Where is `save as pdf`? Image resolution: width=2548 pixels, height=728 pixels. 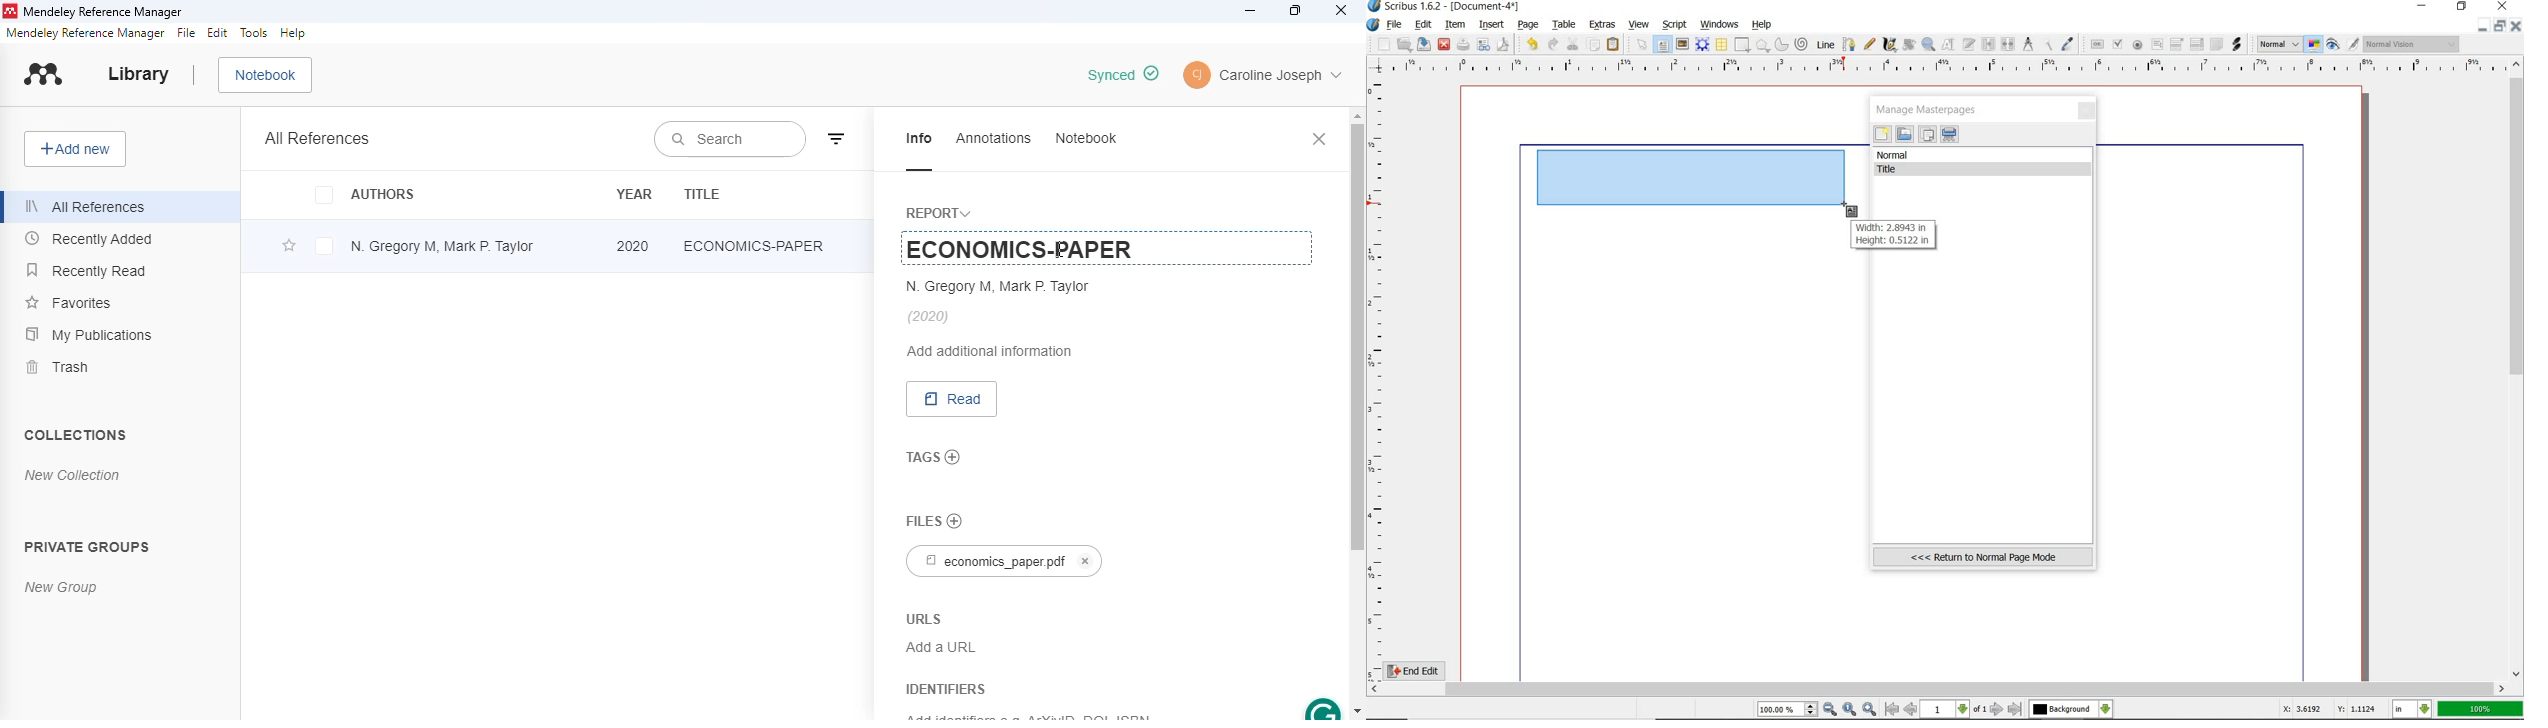
save as pdf is located at coordinates (1502, 44).